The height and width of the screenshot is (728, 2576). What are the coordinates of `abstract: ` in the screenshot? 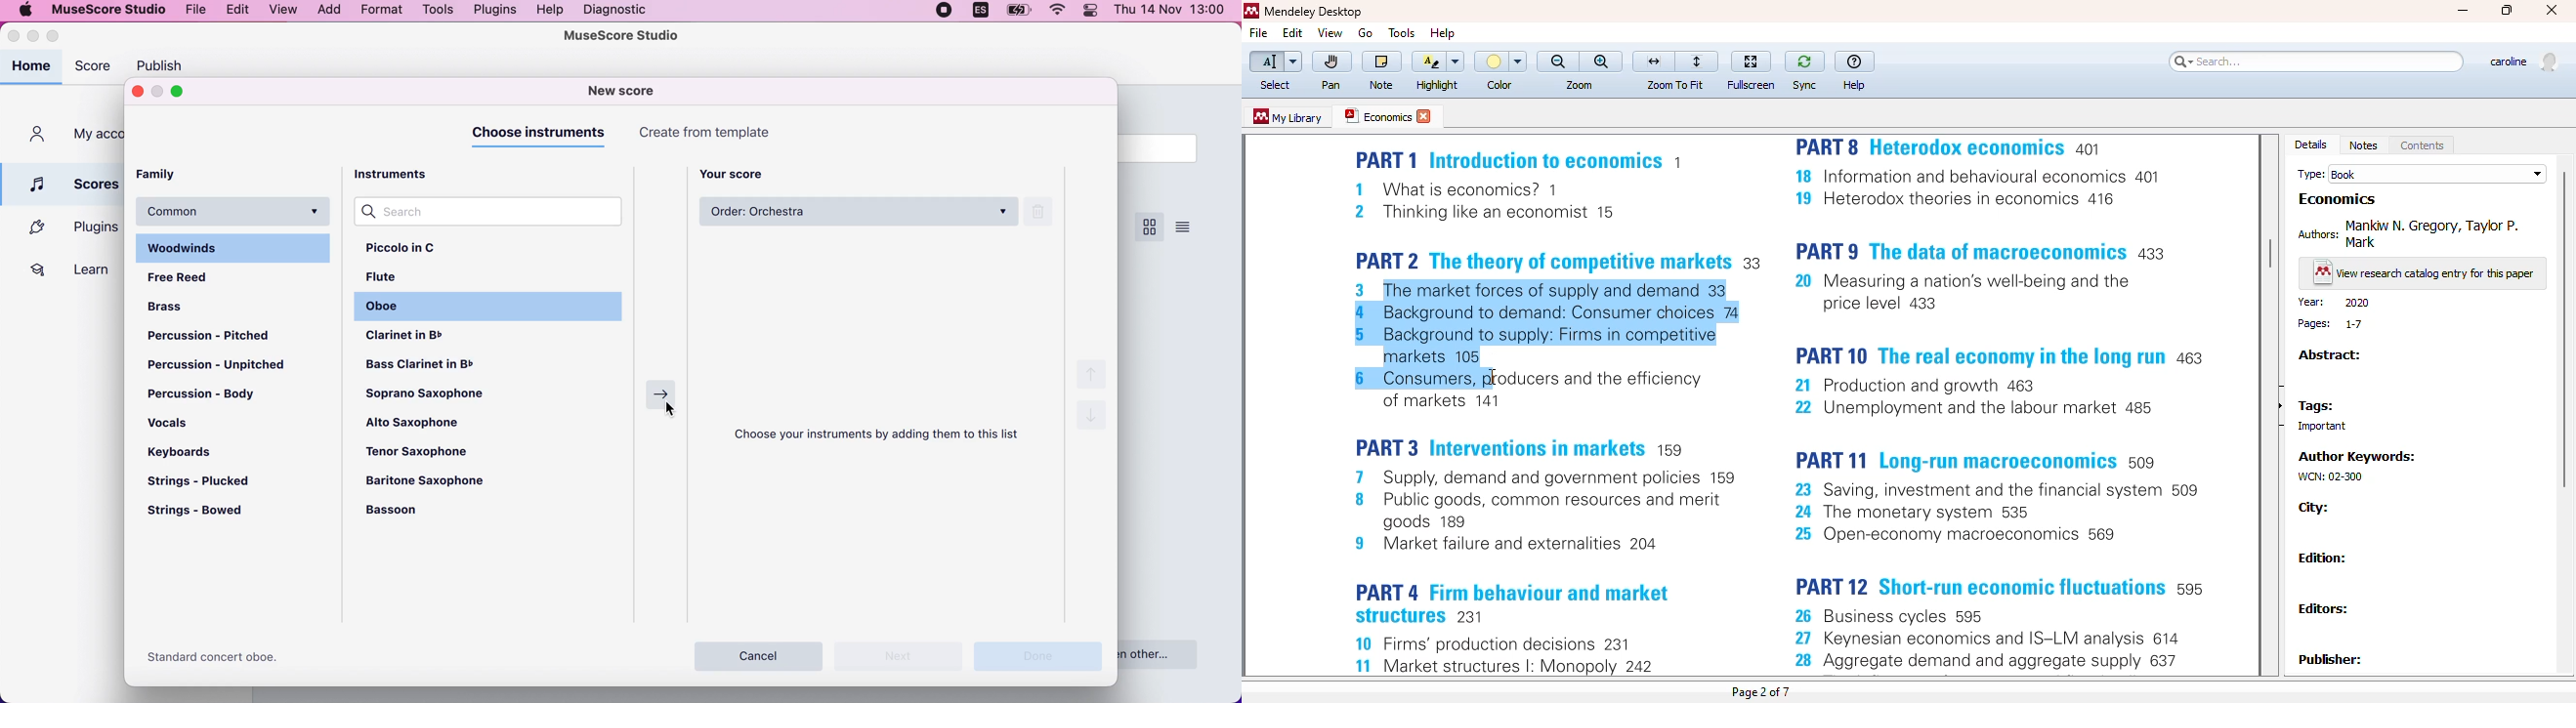 It's located at (2329, 355).